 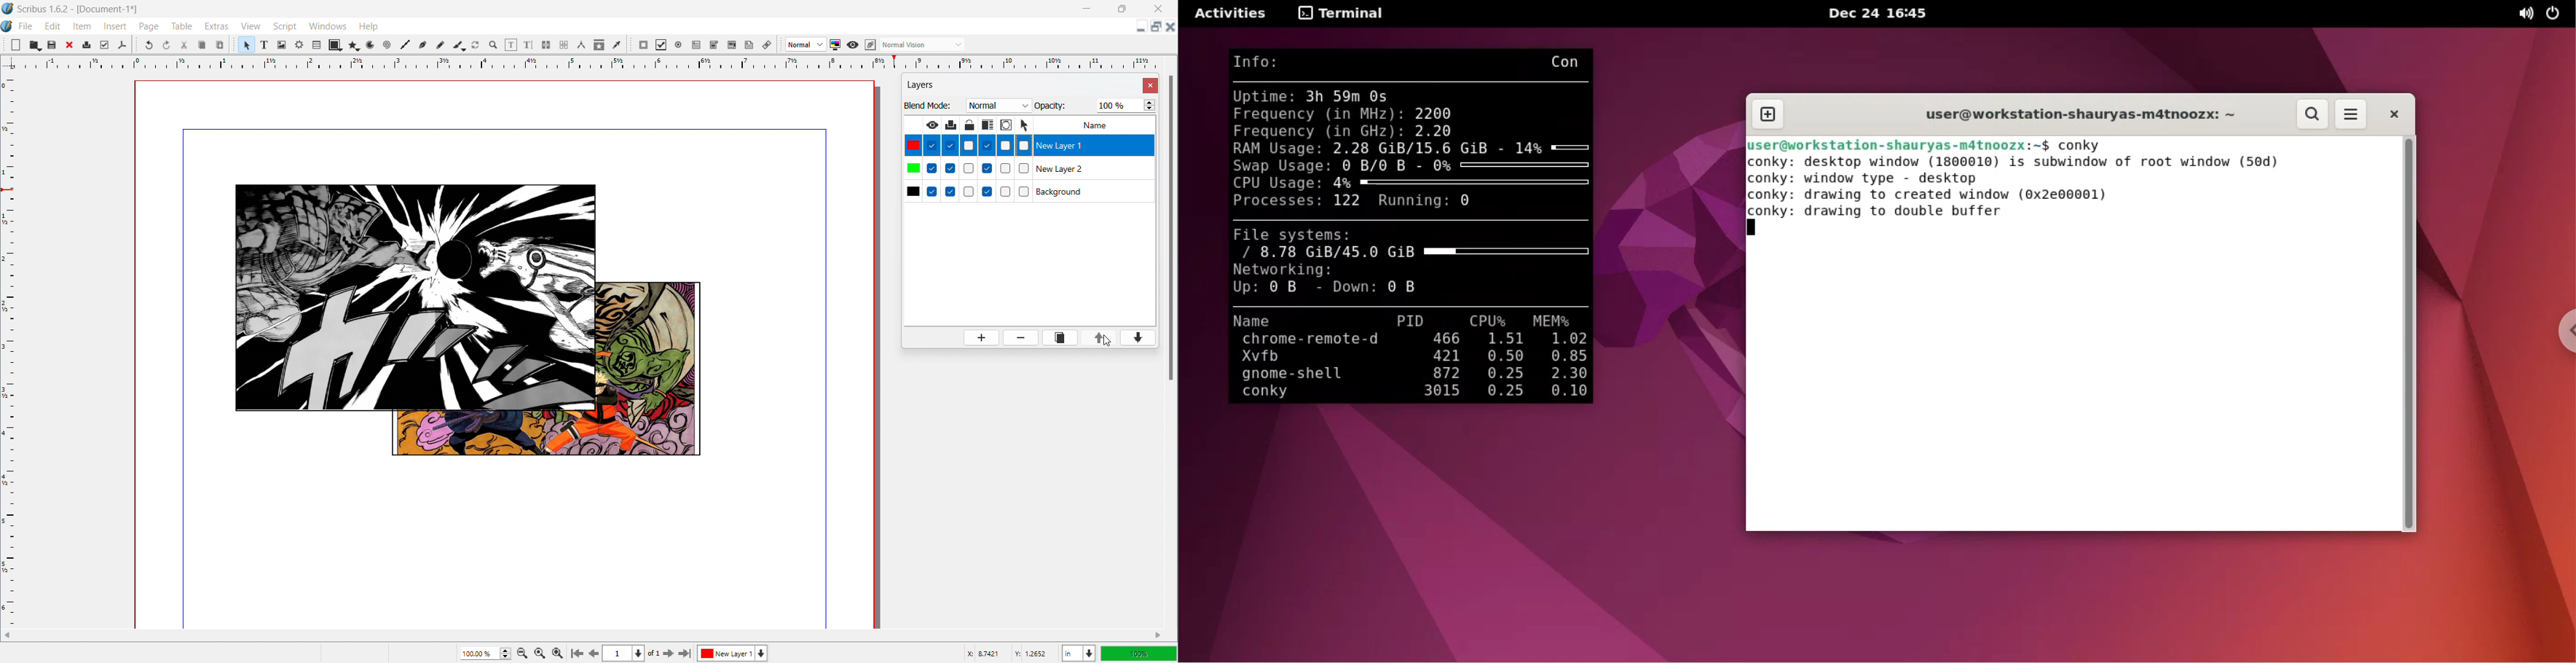 What do you see at coordinates (182, 26) in the screenshot?
I see `table` at bounding box center [182, 26].